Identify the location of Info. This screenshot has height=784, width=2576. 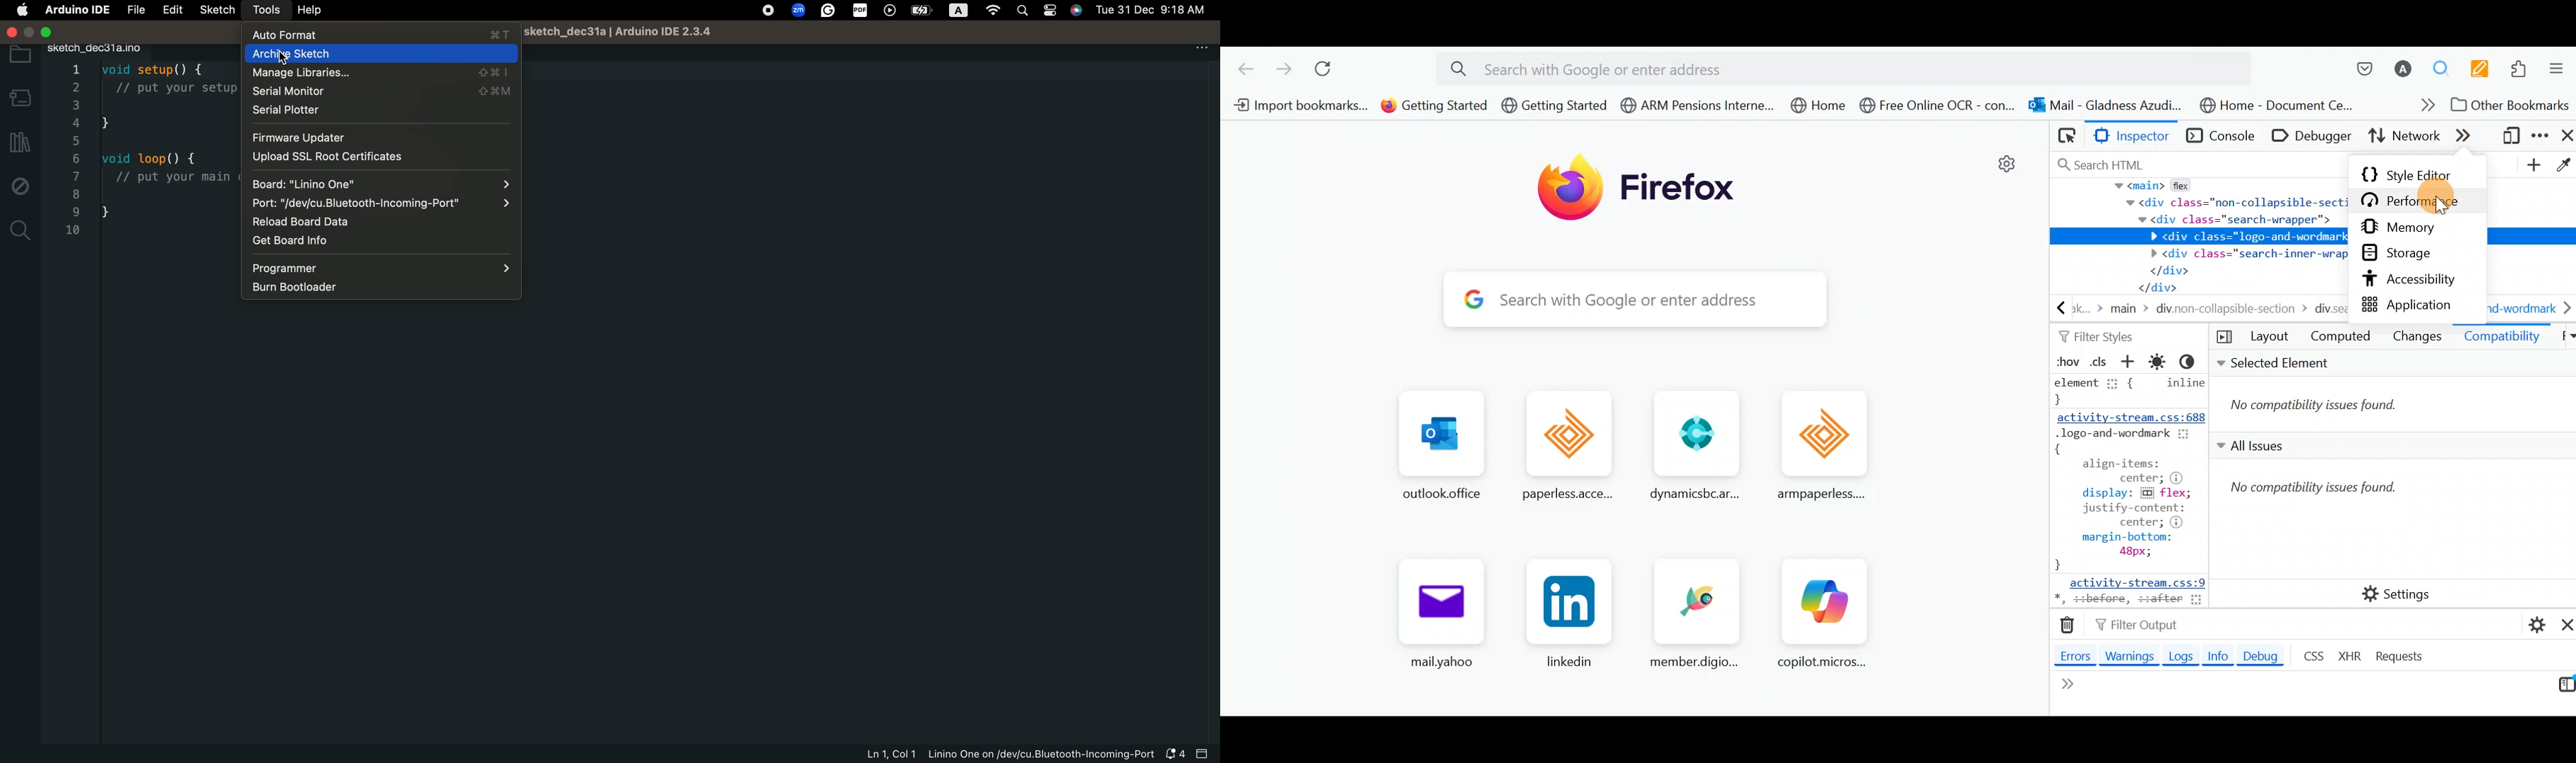
(2217, 658).